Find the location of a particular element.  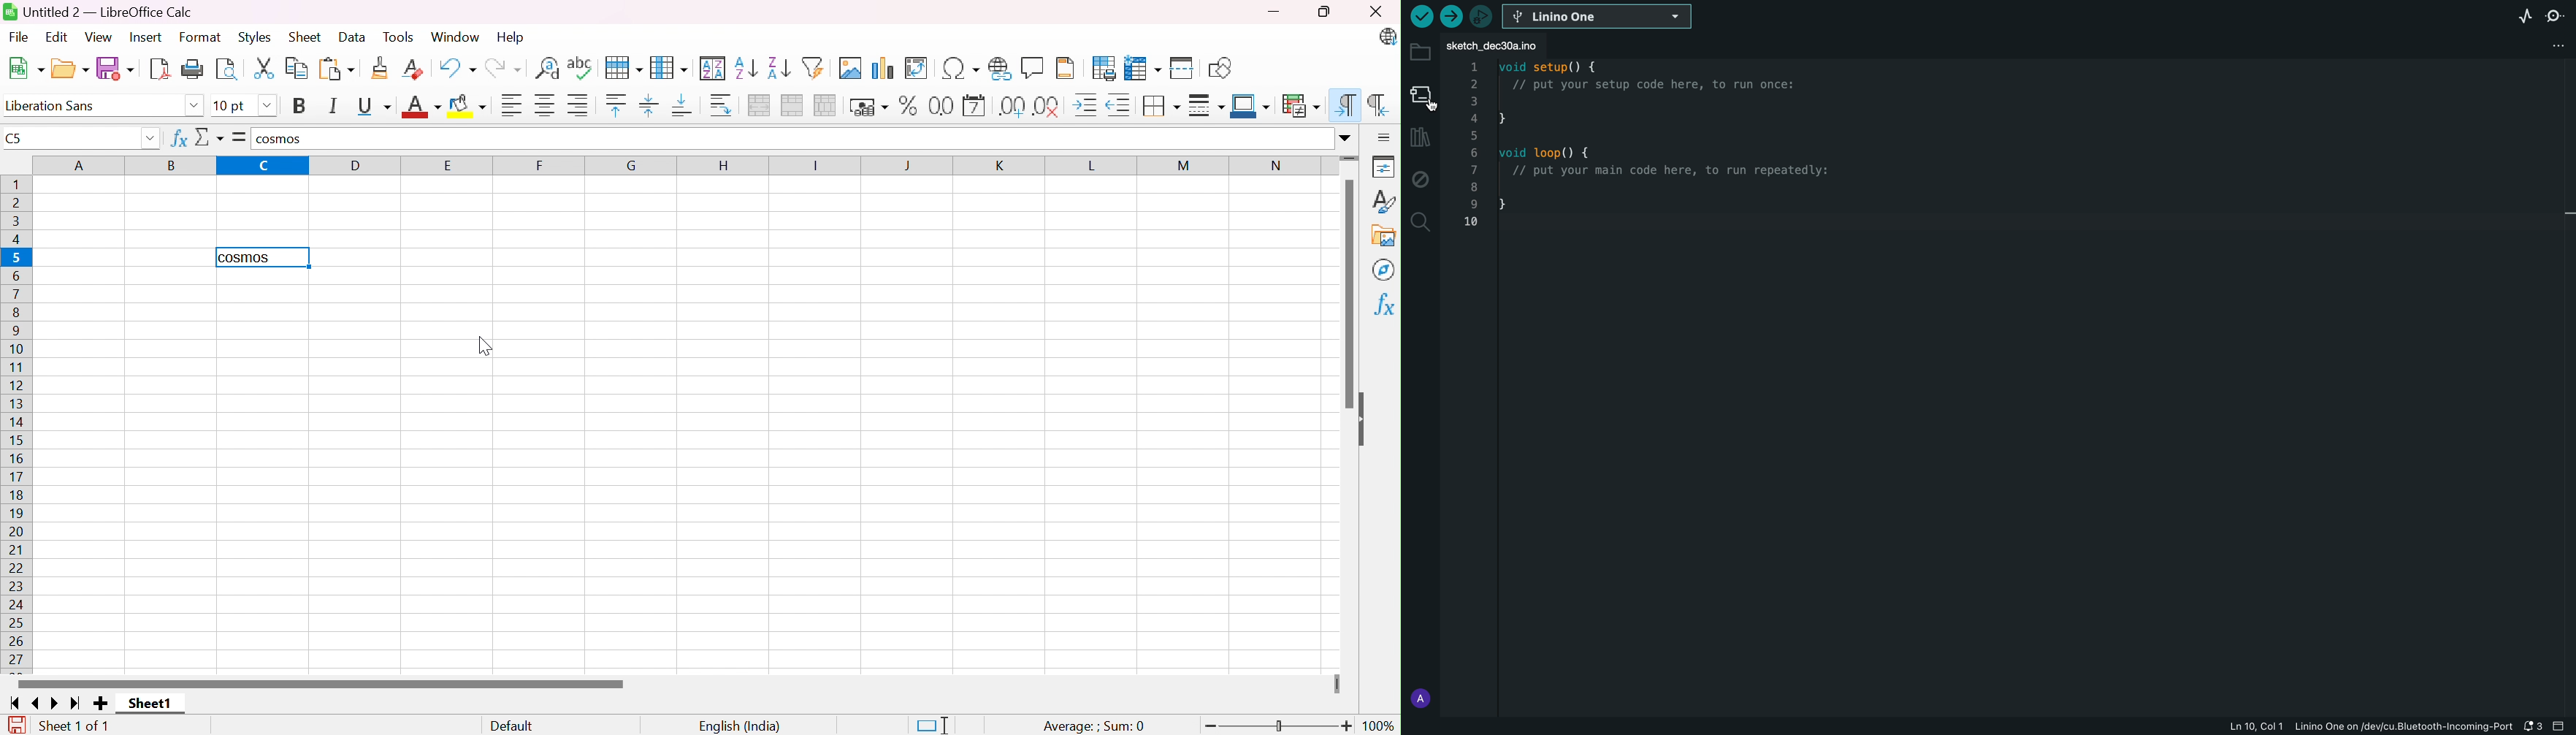

Styles is located at coordinates (1385, 201).